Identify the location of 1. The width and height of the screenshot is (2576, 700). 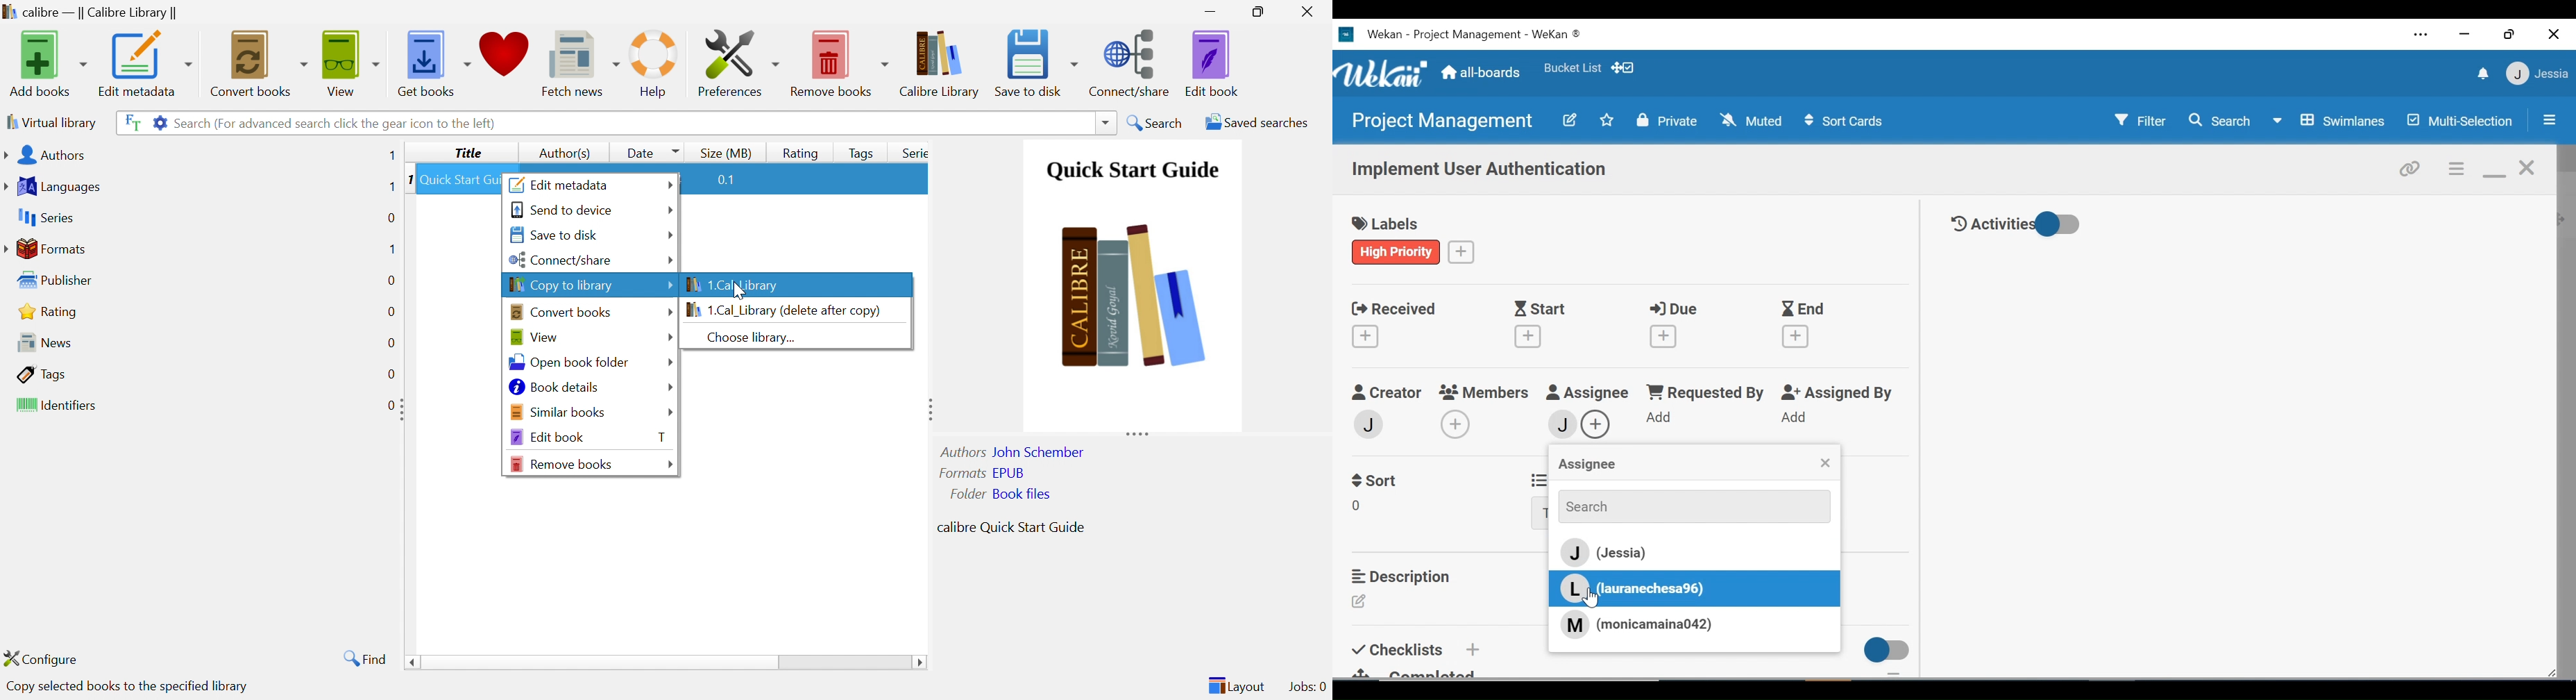
(391, 187).